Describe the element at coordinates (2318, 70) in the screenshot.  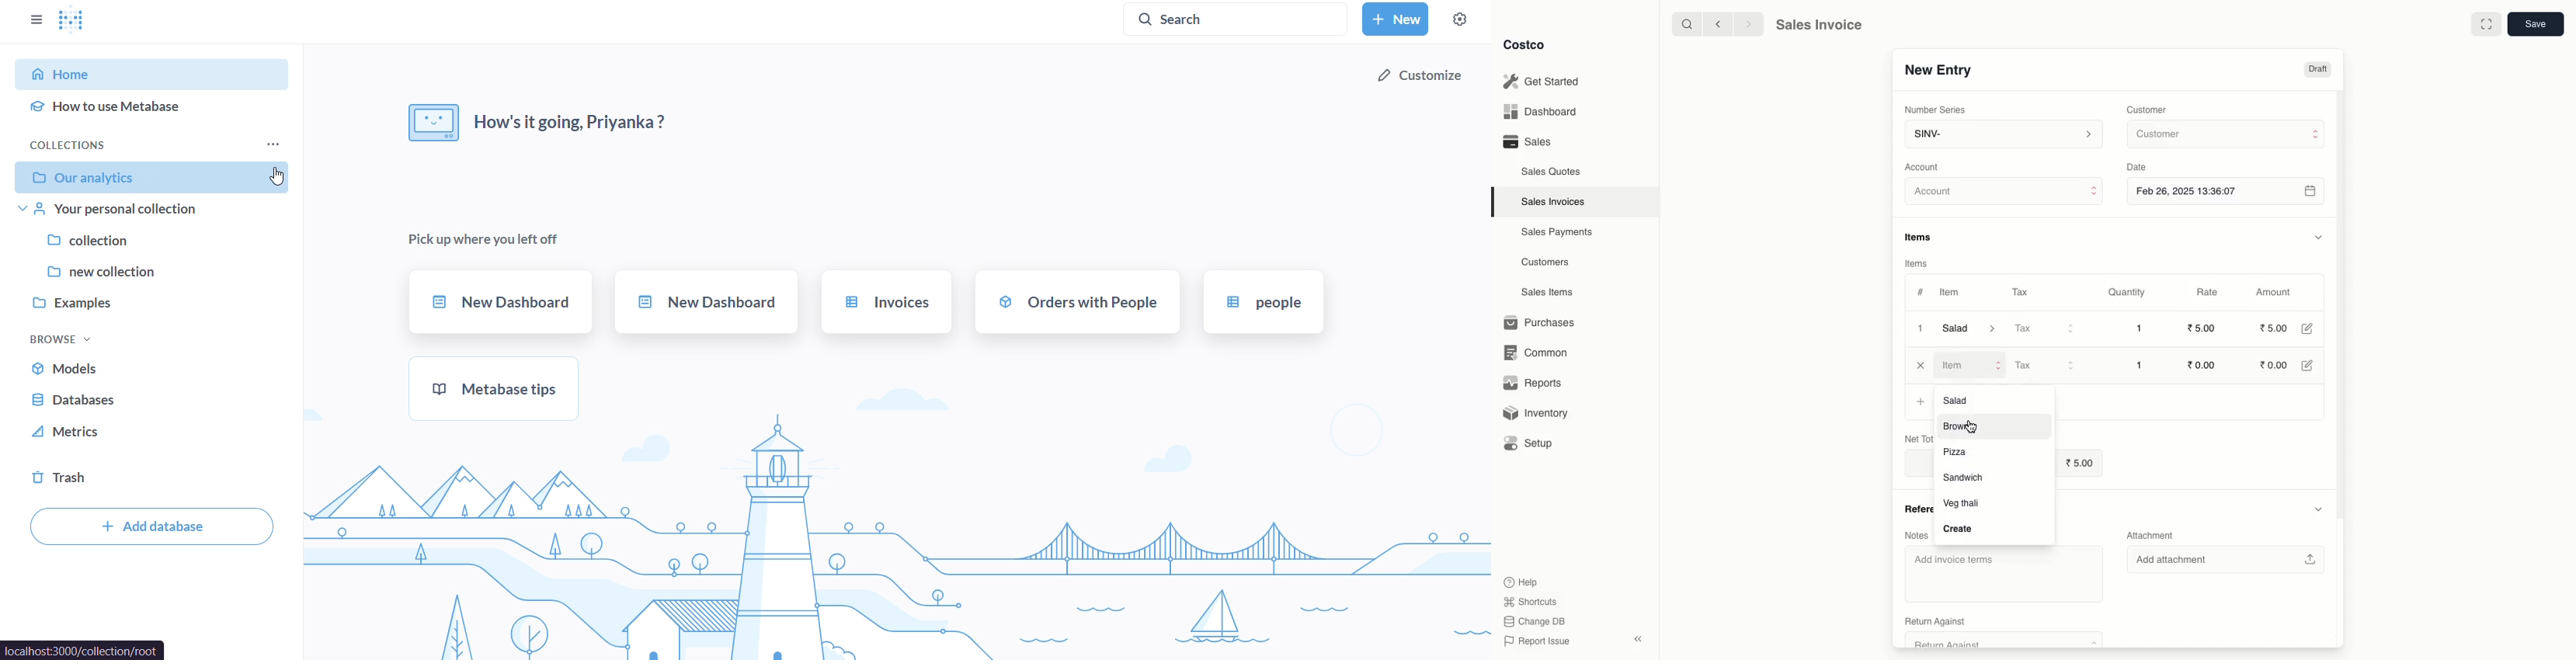
I see `Draft` at that location.